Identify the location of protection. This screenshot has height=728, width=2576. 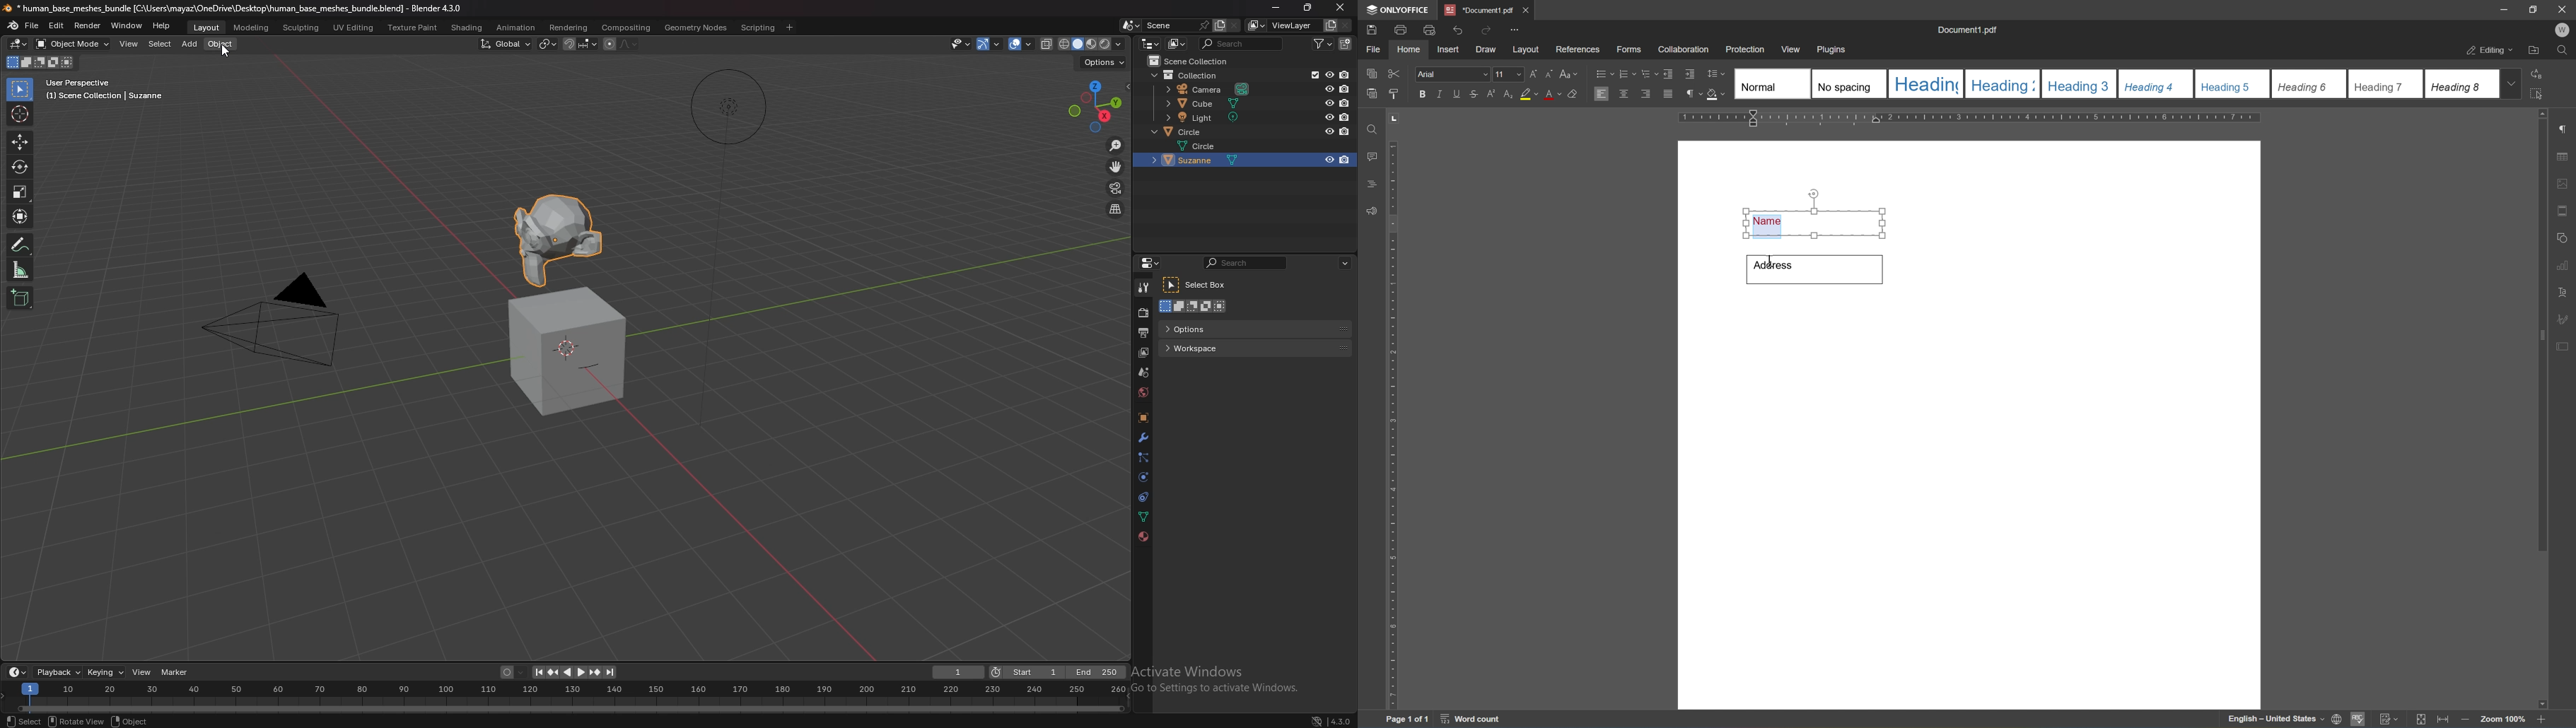
(1746, 49).